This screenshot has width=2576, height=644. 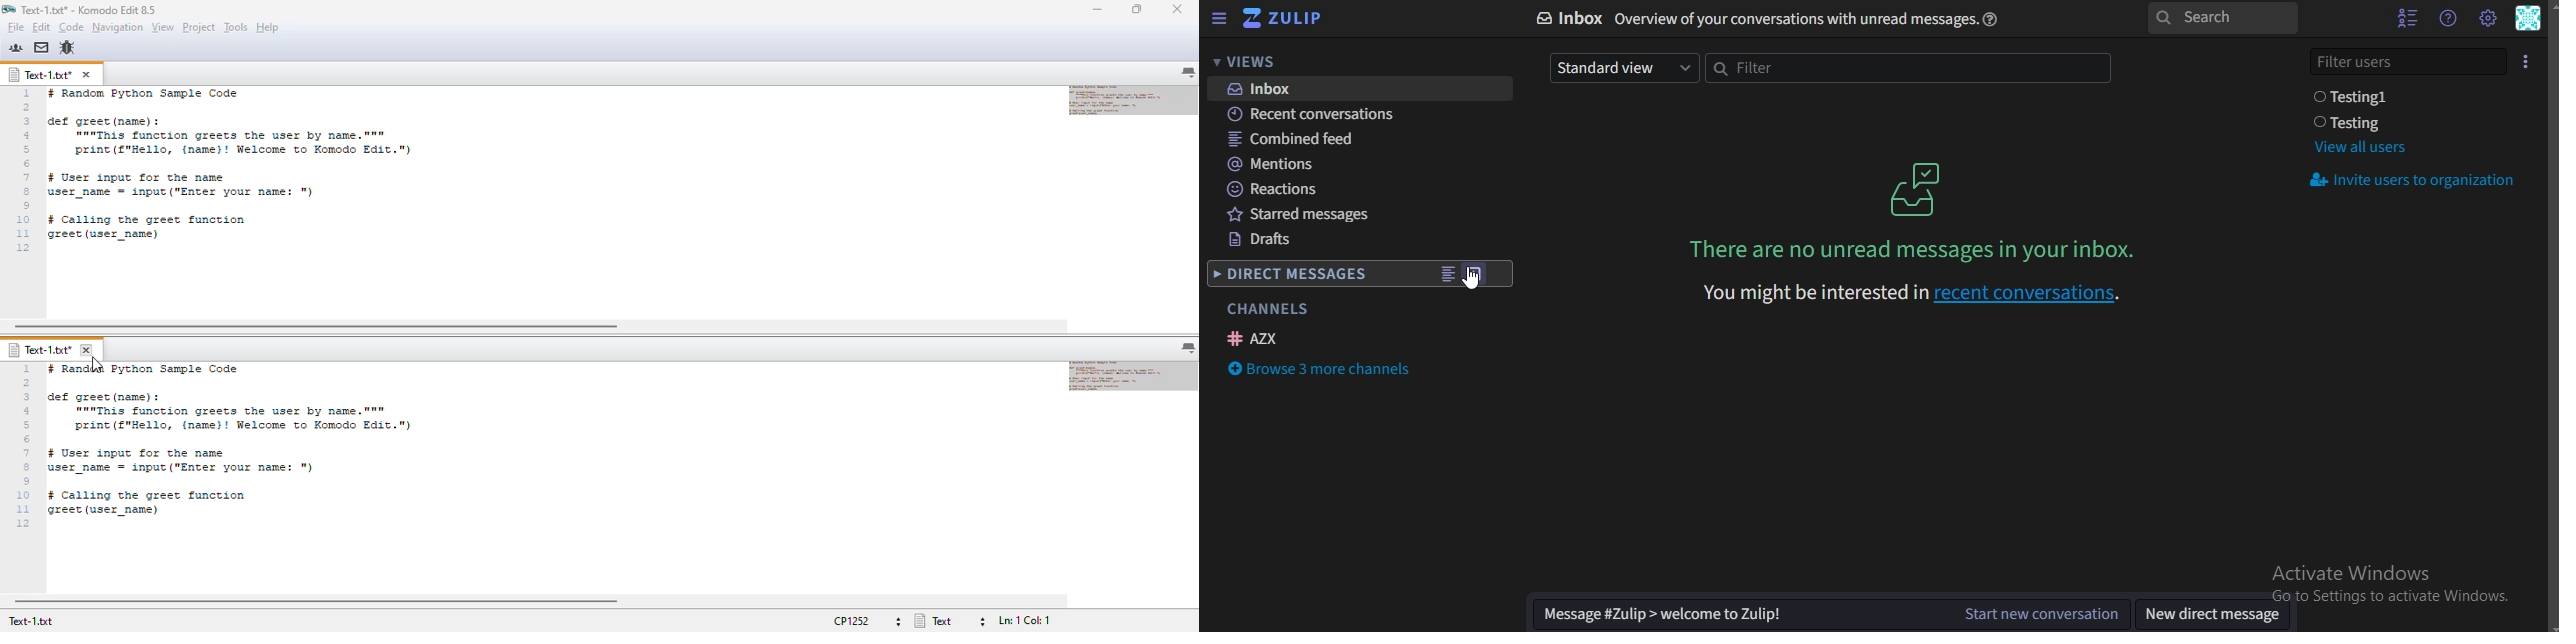 What do you see at coordinates (1477, 289) in the screenshot?
I see `cursor` at bounding box center [1477, 289].